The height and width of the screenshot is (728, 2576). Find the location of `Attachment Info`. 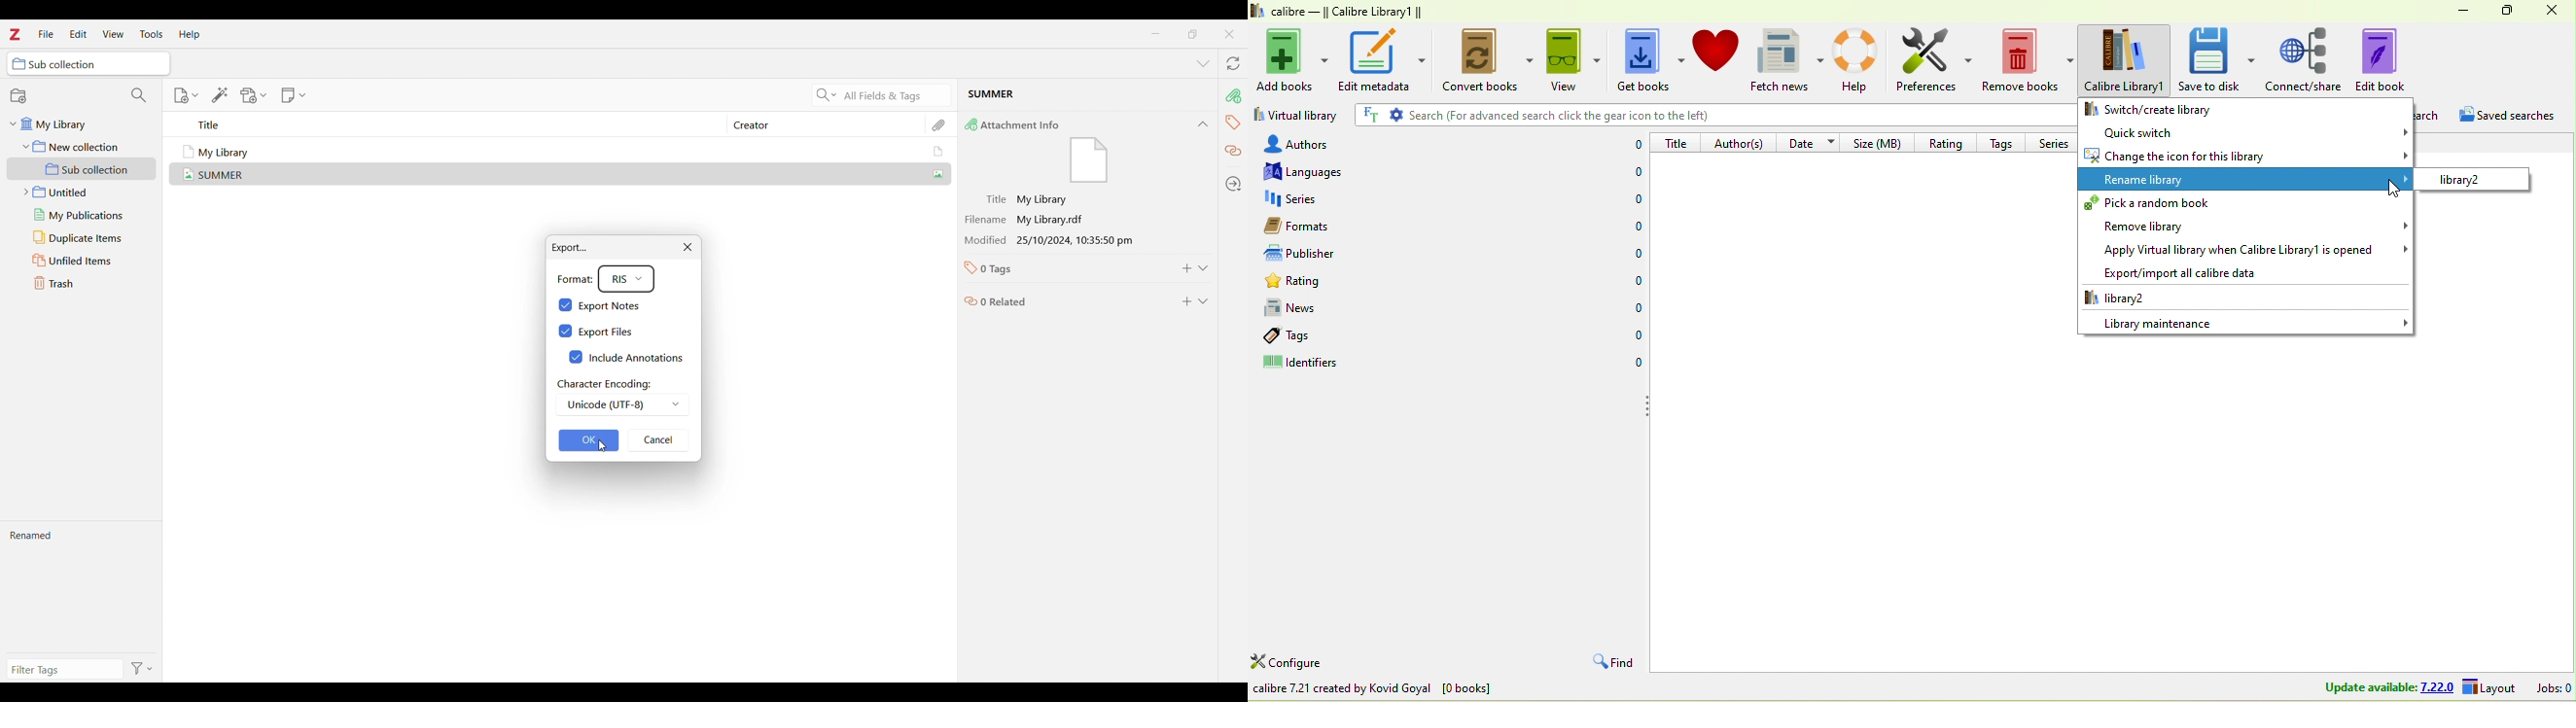

Attachment Info is located at coordinates (1072, 151).